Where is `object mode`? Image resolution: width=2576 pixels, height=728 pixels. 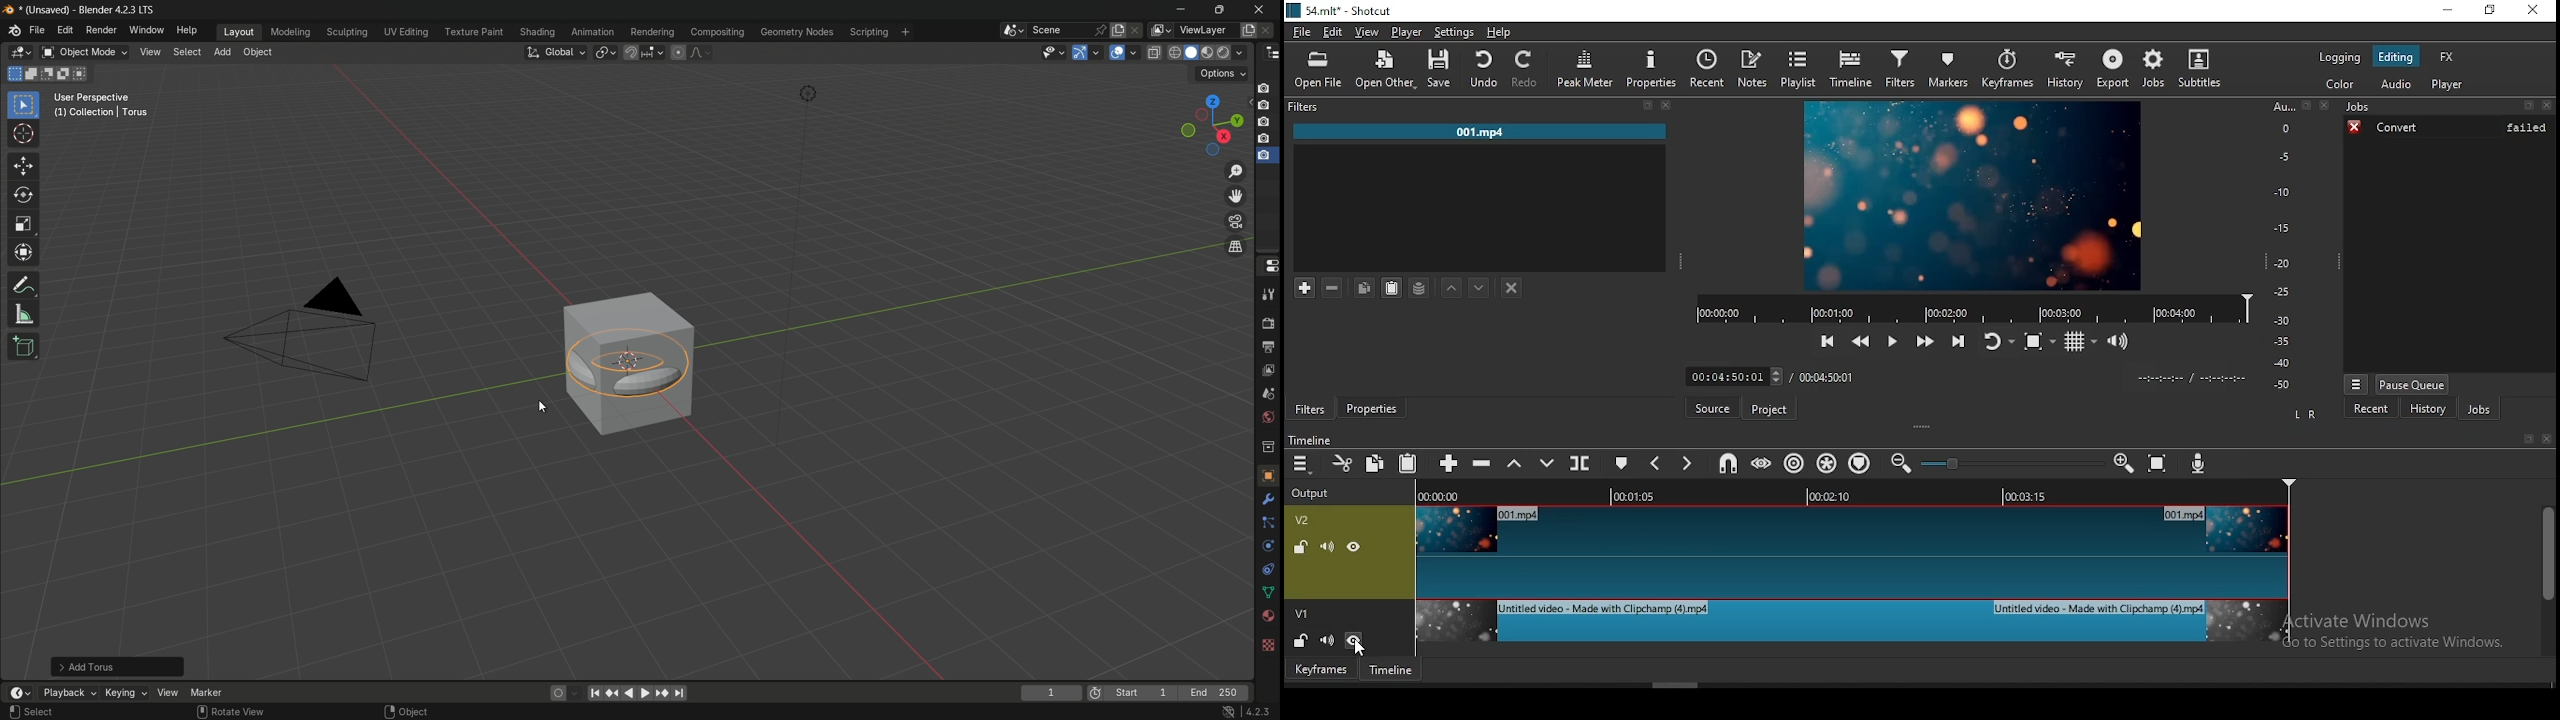
object mode is located at coordinates (84, 53).